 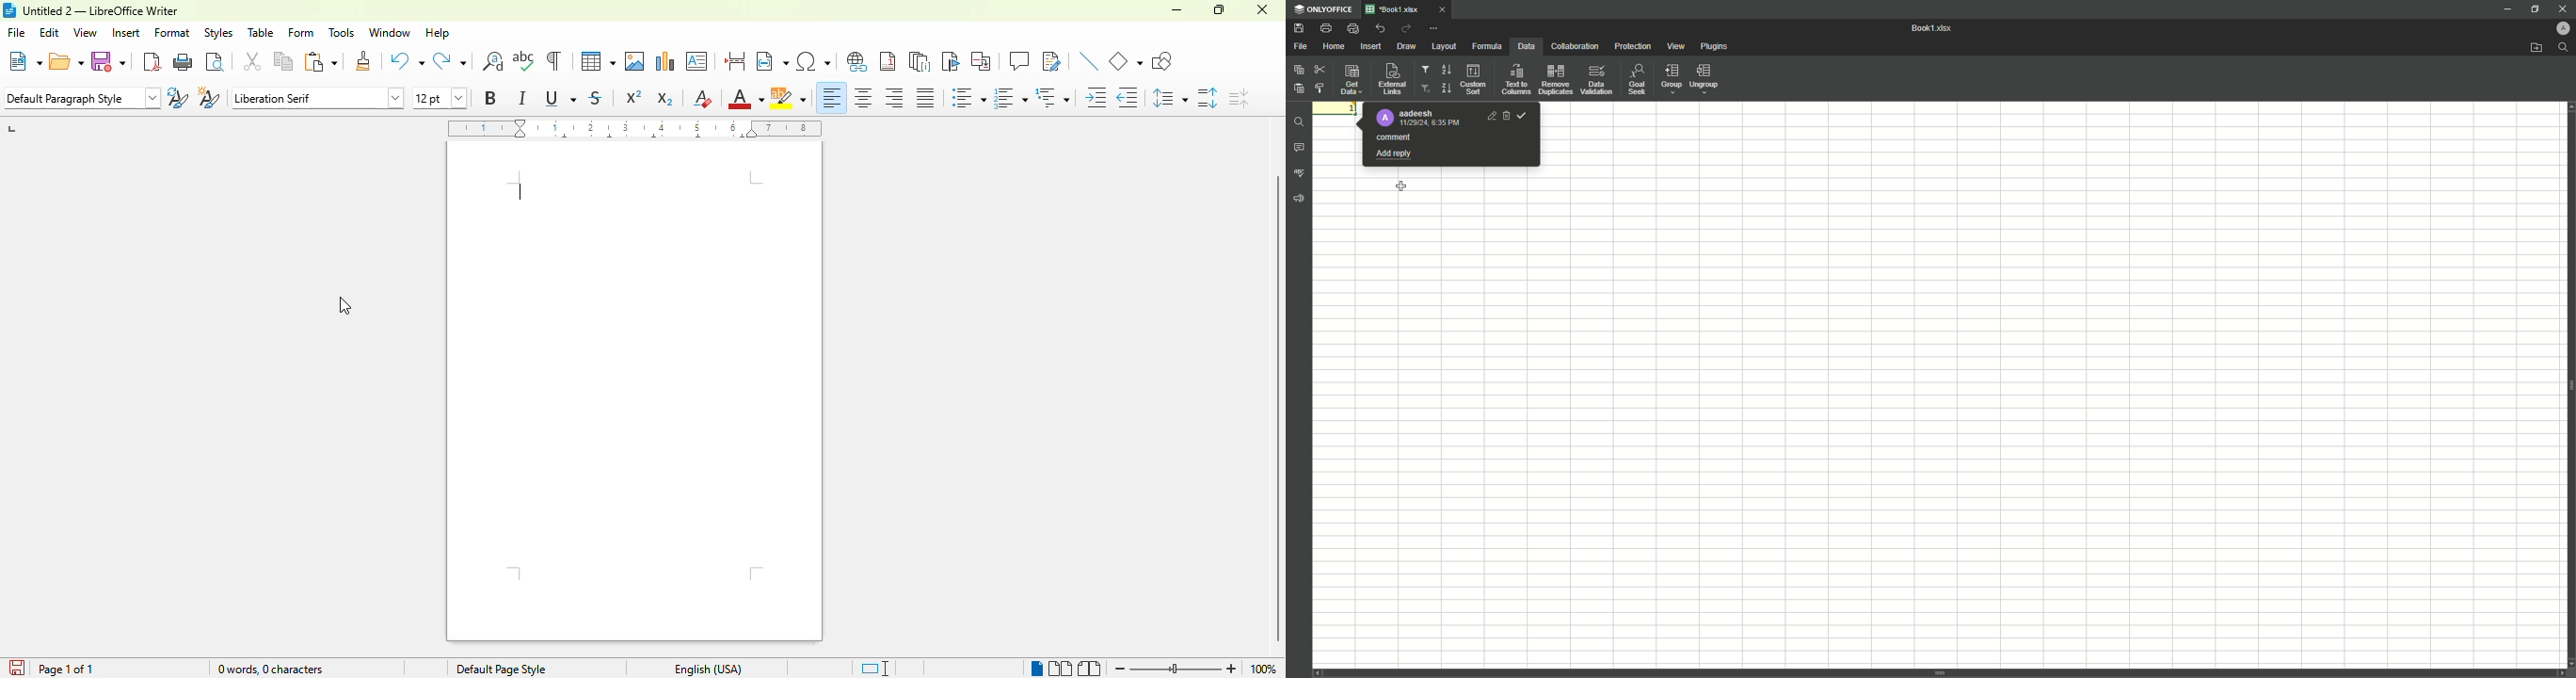 I want to click on cut, so click(x=251, y=61).